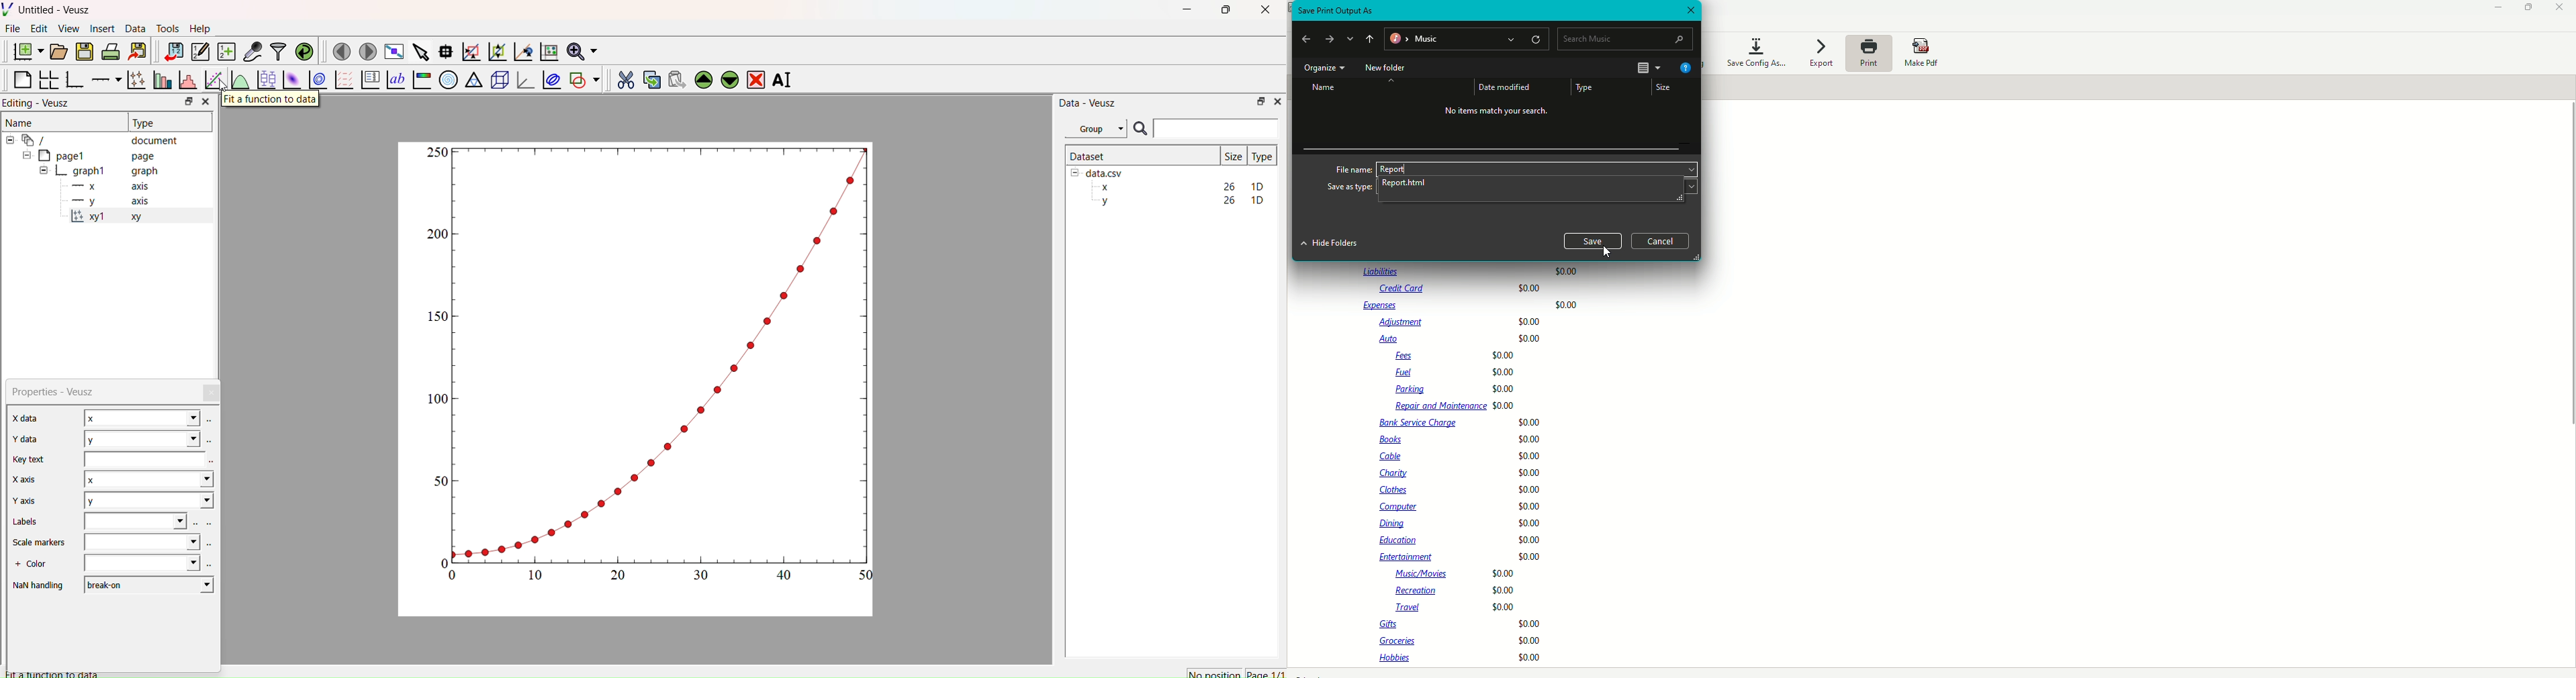 The width and height of the screenshot is (2576, 700). Describe the element at coordinates (1626, 38) in the screenshot. I see `Search Bar` at that location.